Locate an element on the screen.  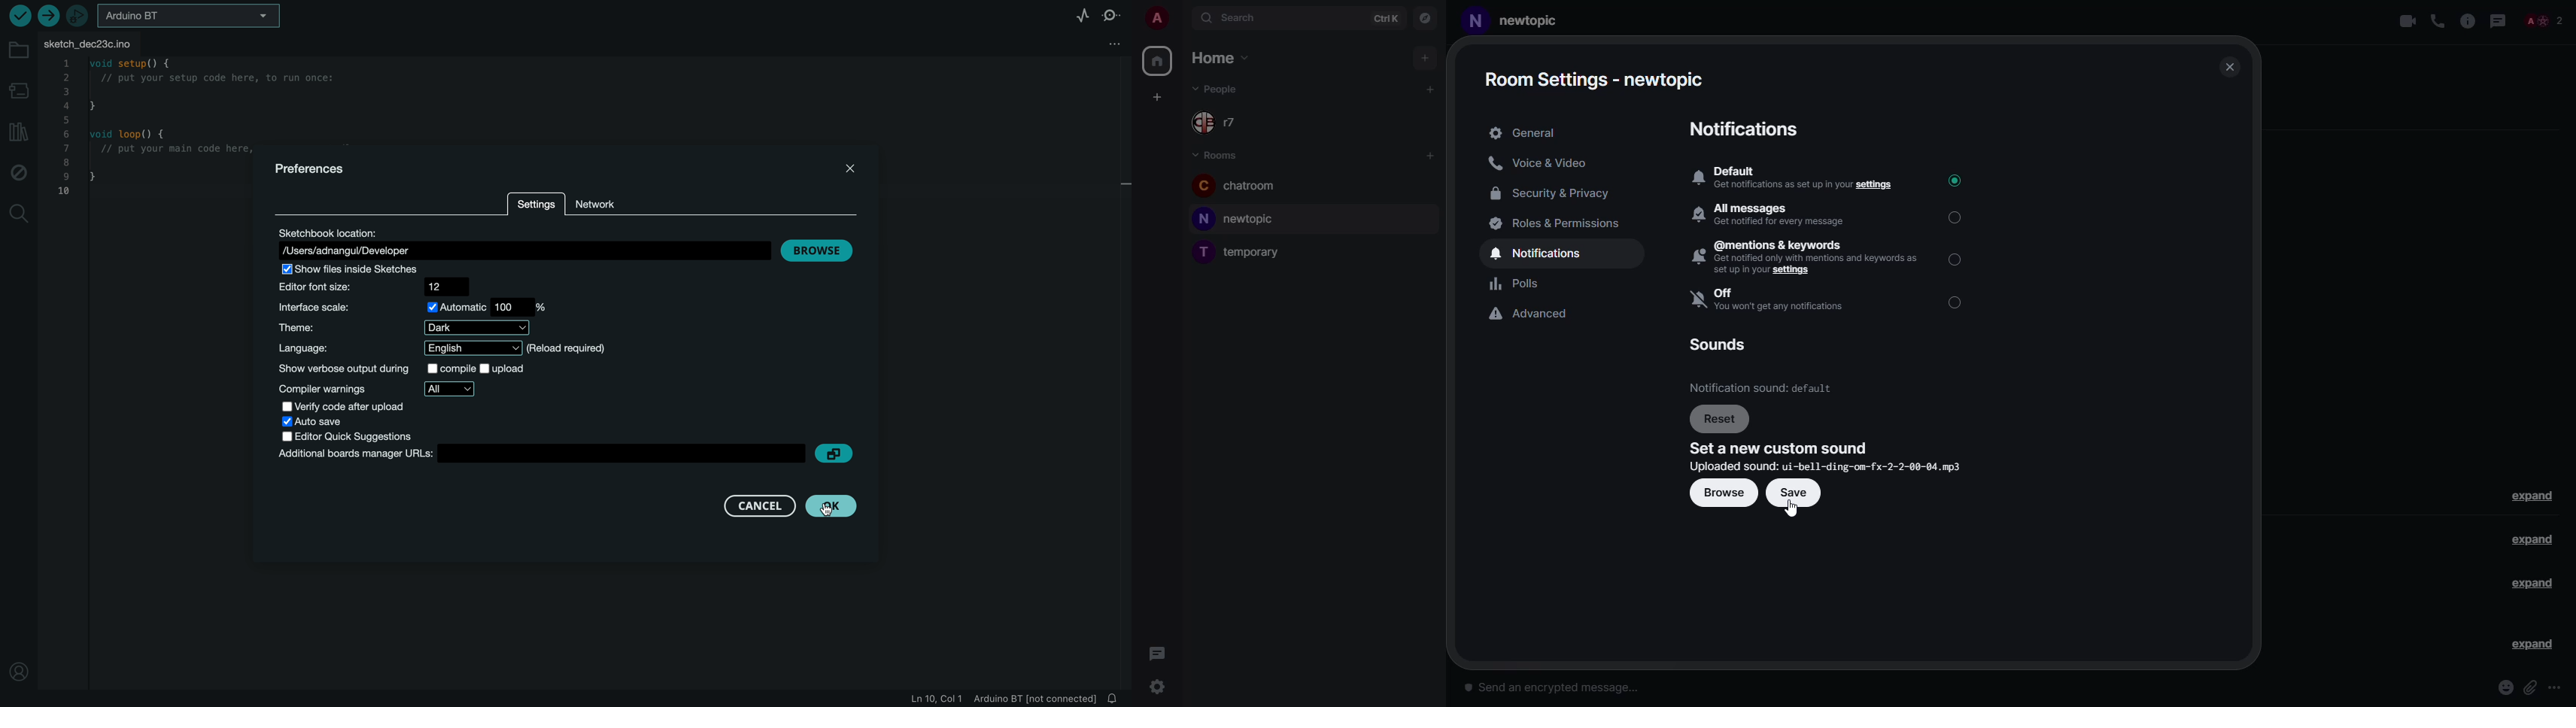
navigator is located at coordinates (1425, 19).